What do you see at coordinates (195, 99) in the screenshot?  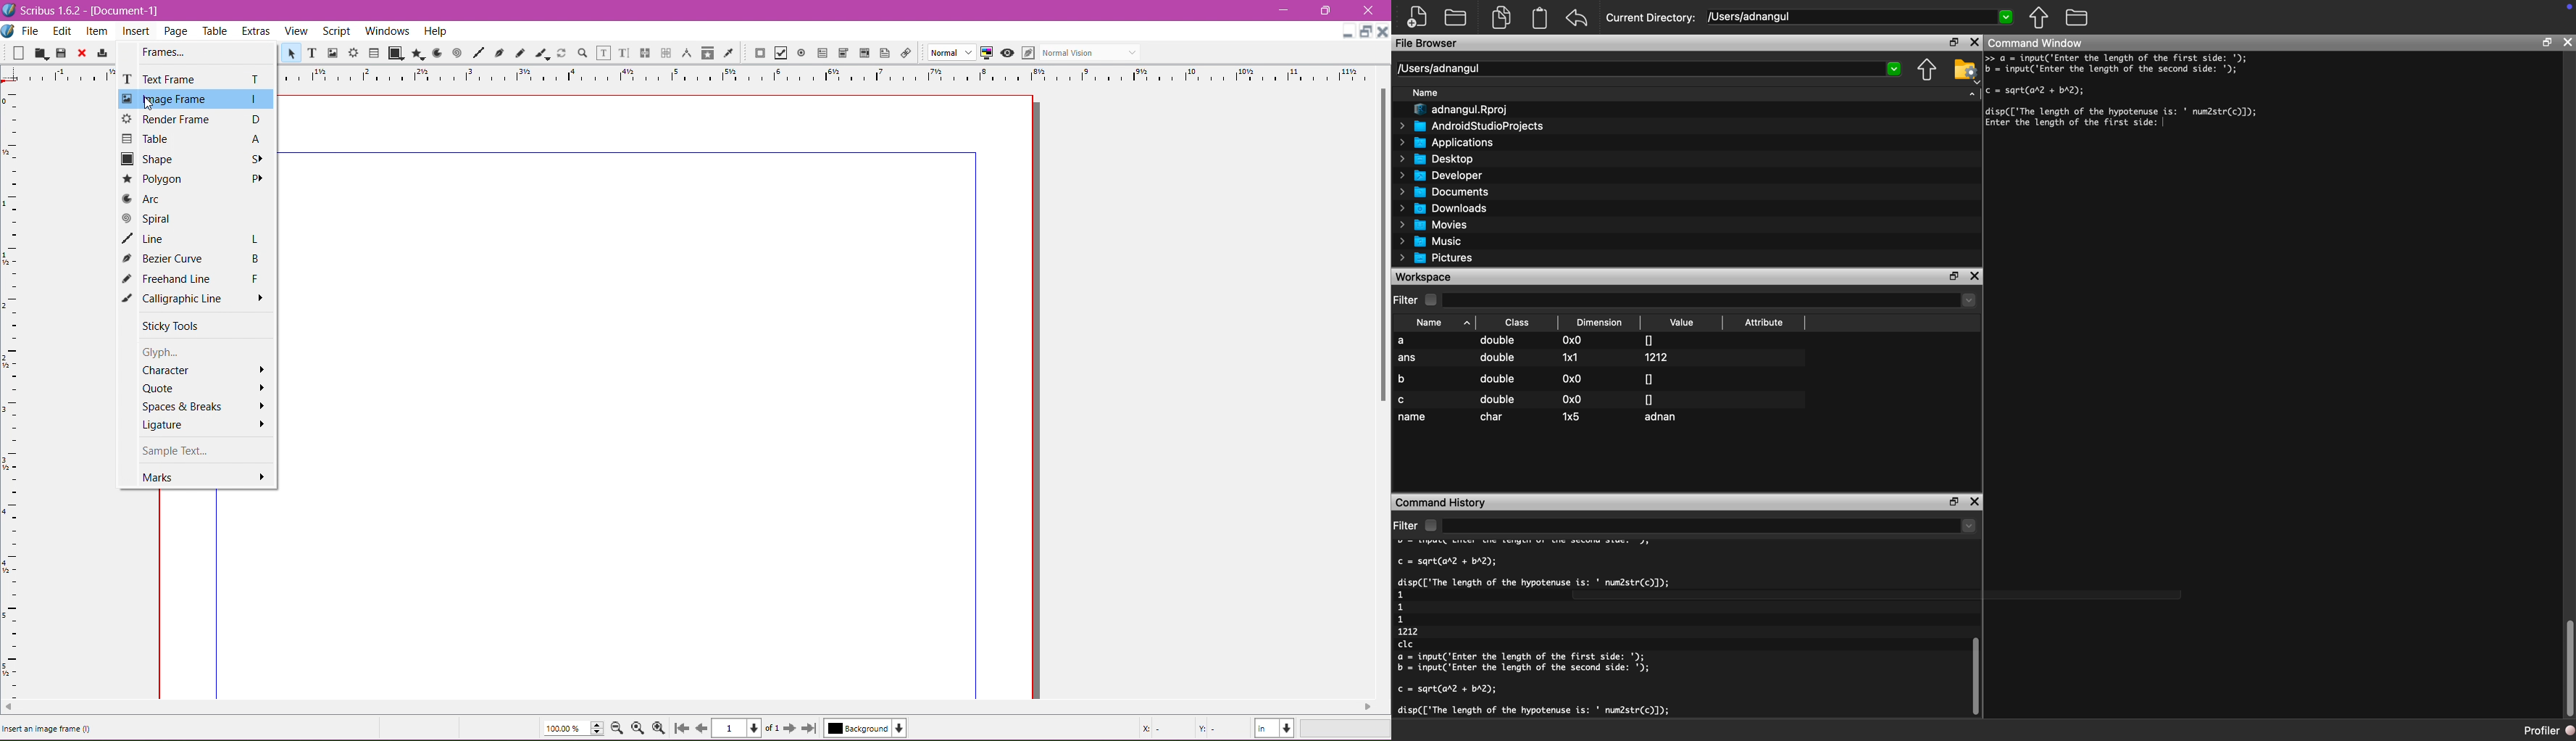 I see `Image Frame` at bounding box center [195, 99].